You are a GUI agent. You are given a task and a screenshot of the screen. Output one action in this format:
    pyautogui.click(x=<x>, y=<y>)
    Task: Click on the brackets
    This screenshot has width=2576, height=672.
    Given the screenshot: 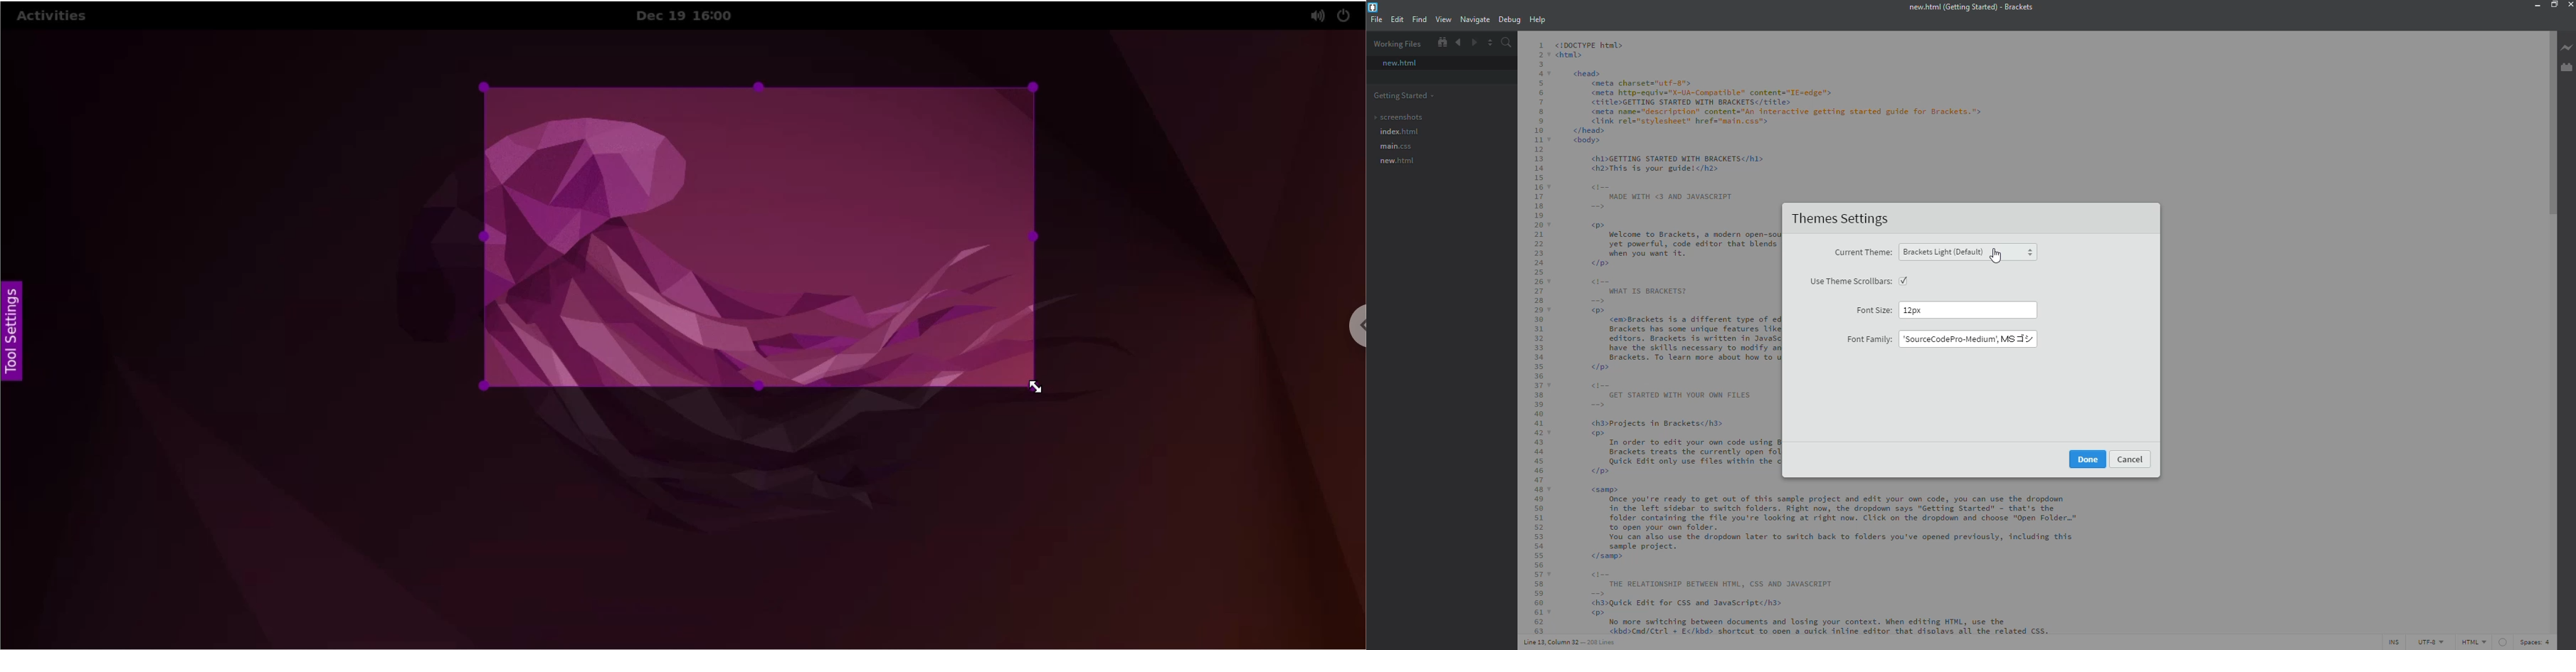 What is the action you would take?
    pyautogui.click(x=1376, y=8)
    